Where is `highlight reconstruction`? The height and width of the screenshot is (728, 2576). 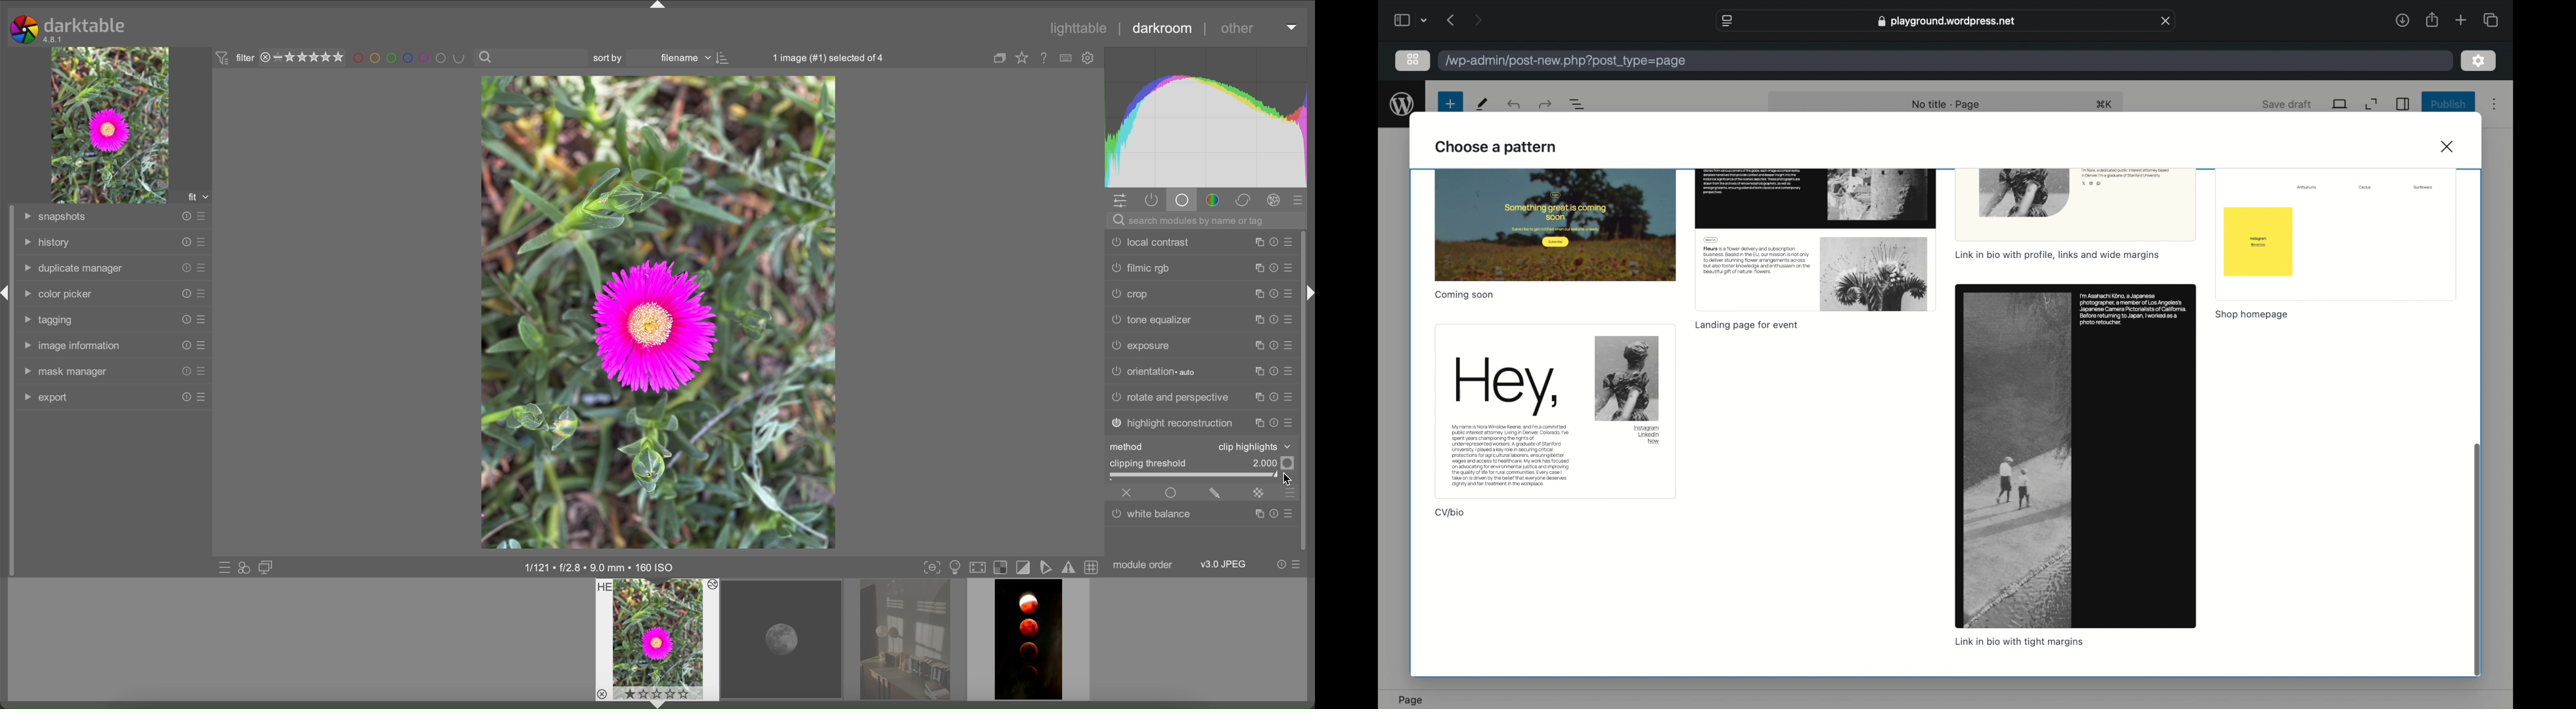
highlight reconstruction is located at coordinates (1171, 424).